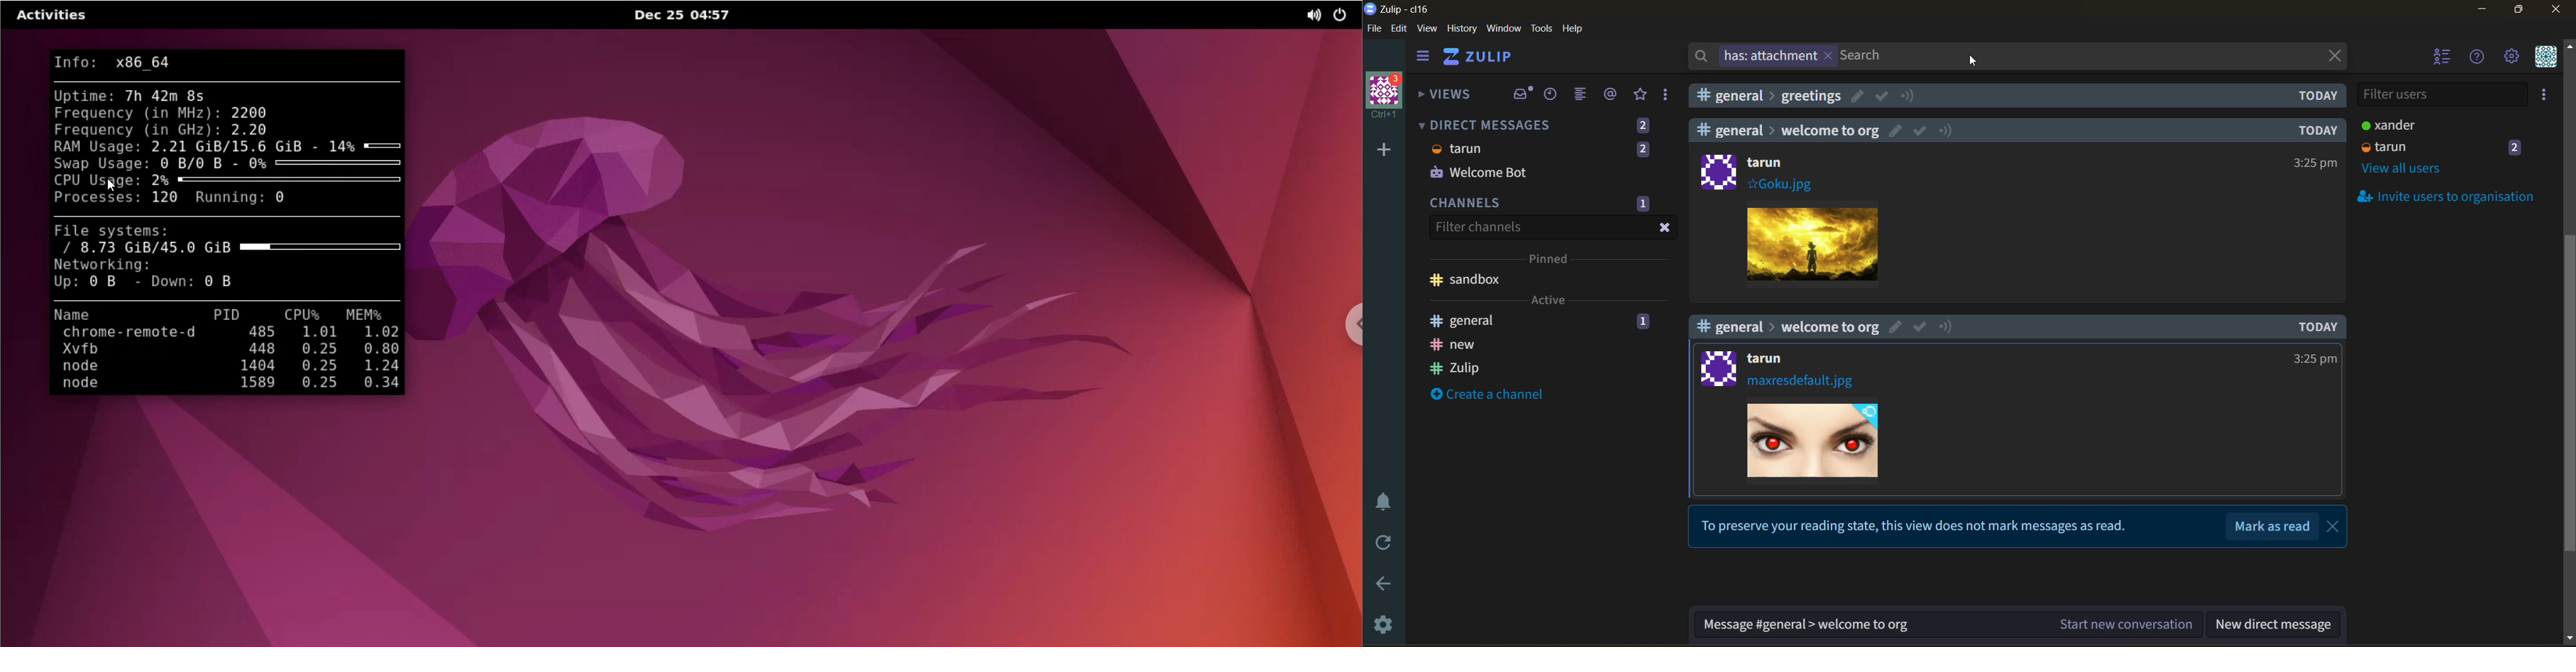  I want to click on edit, so click(1896, 326).